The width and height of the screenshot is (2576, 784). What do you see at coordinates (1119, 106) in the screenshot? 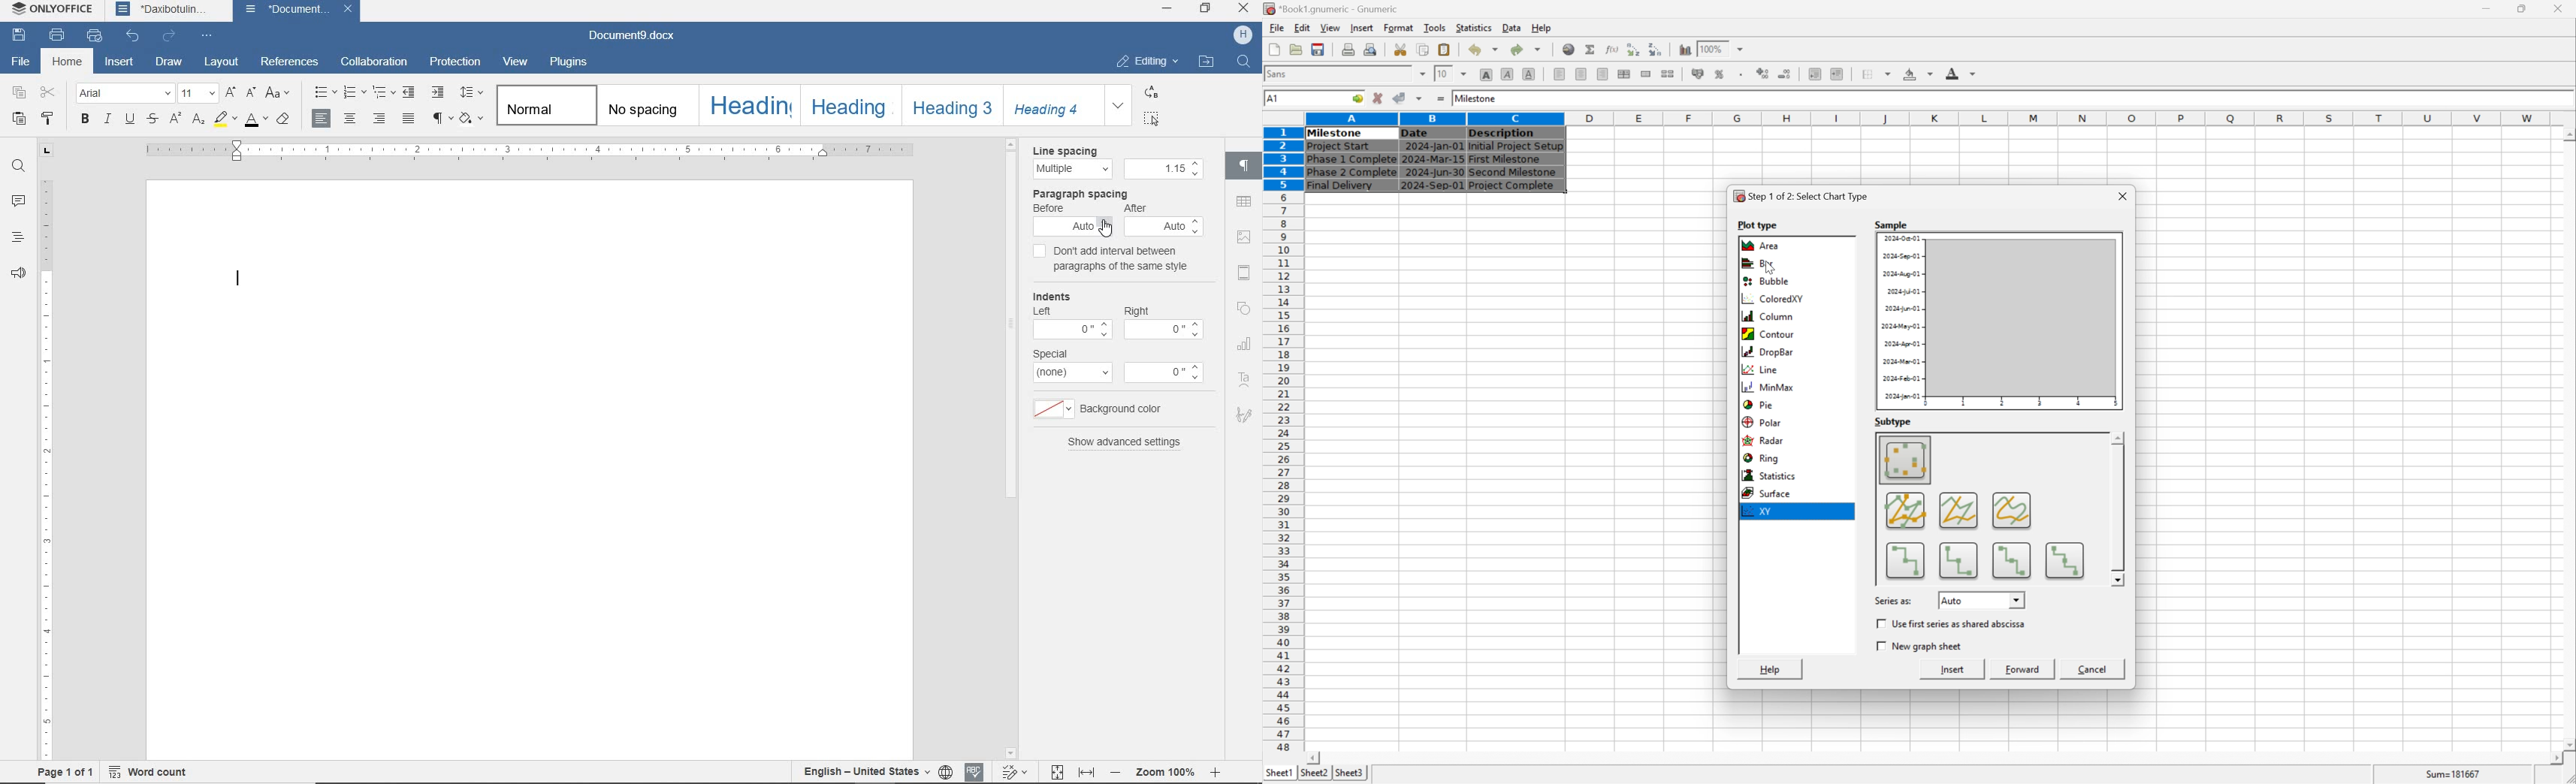
I see `EXPAND` at bounding box center [1119, 106].